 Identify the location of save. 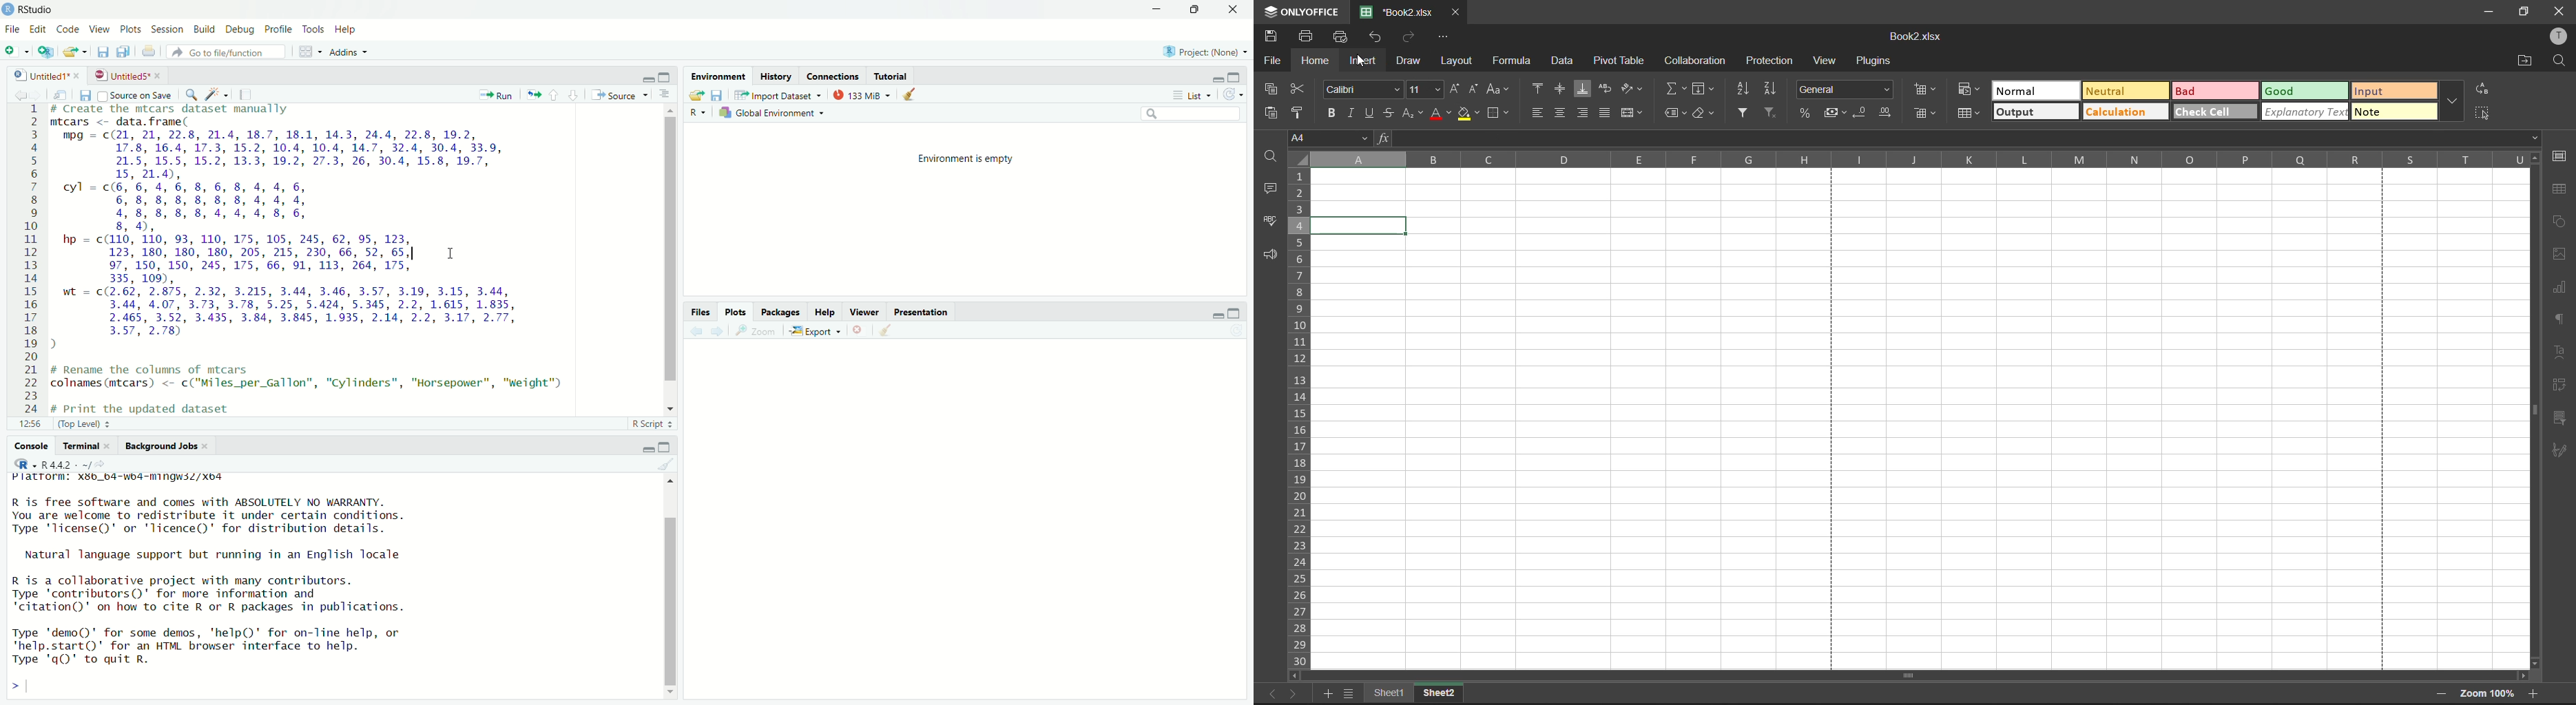
(84, 94).